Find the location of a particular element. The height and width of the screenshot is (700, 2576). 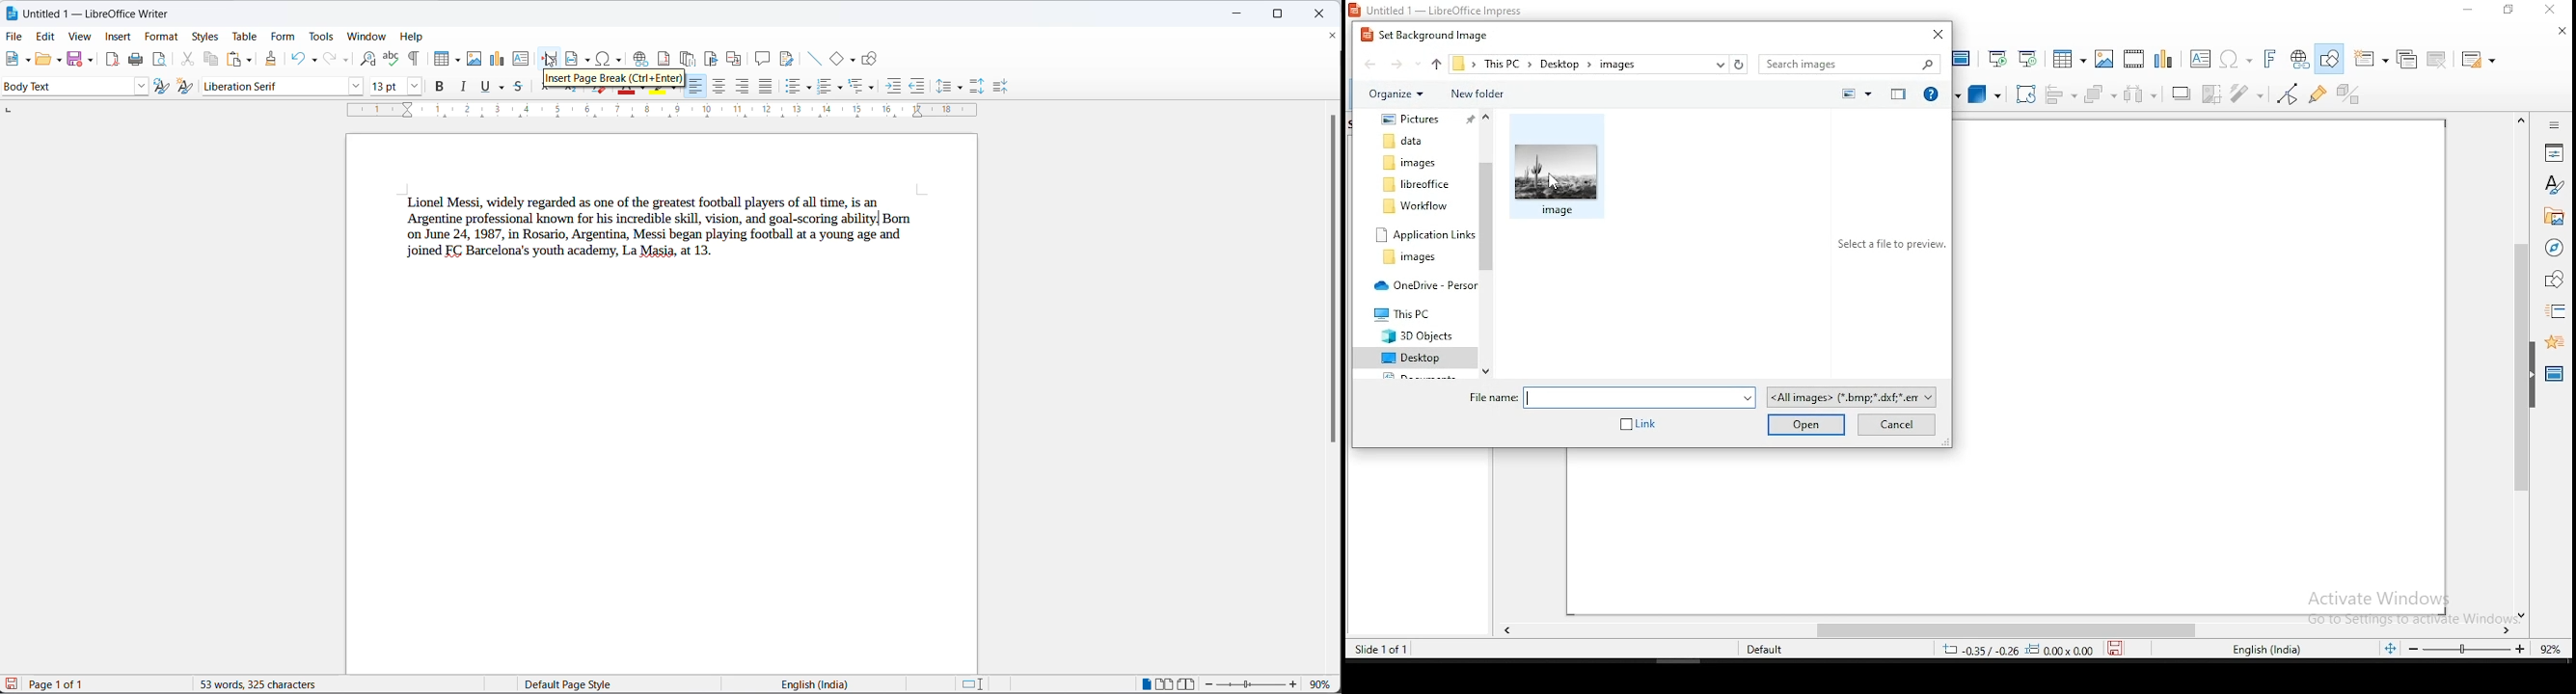

duplicate slide is located at coordinates (2405, 60).